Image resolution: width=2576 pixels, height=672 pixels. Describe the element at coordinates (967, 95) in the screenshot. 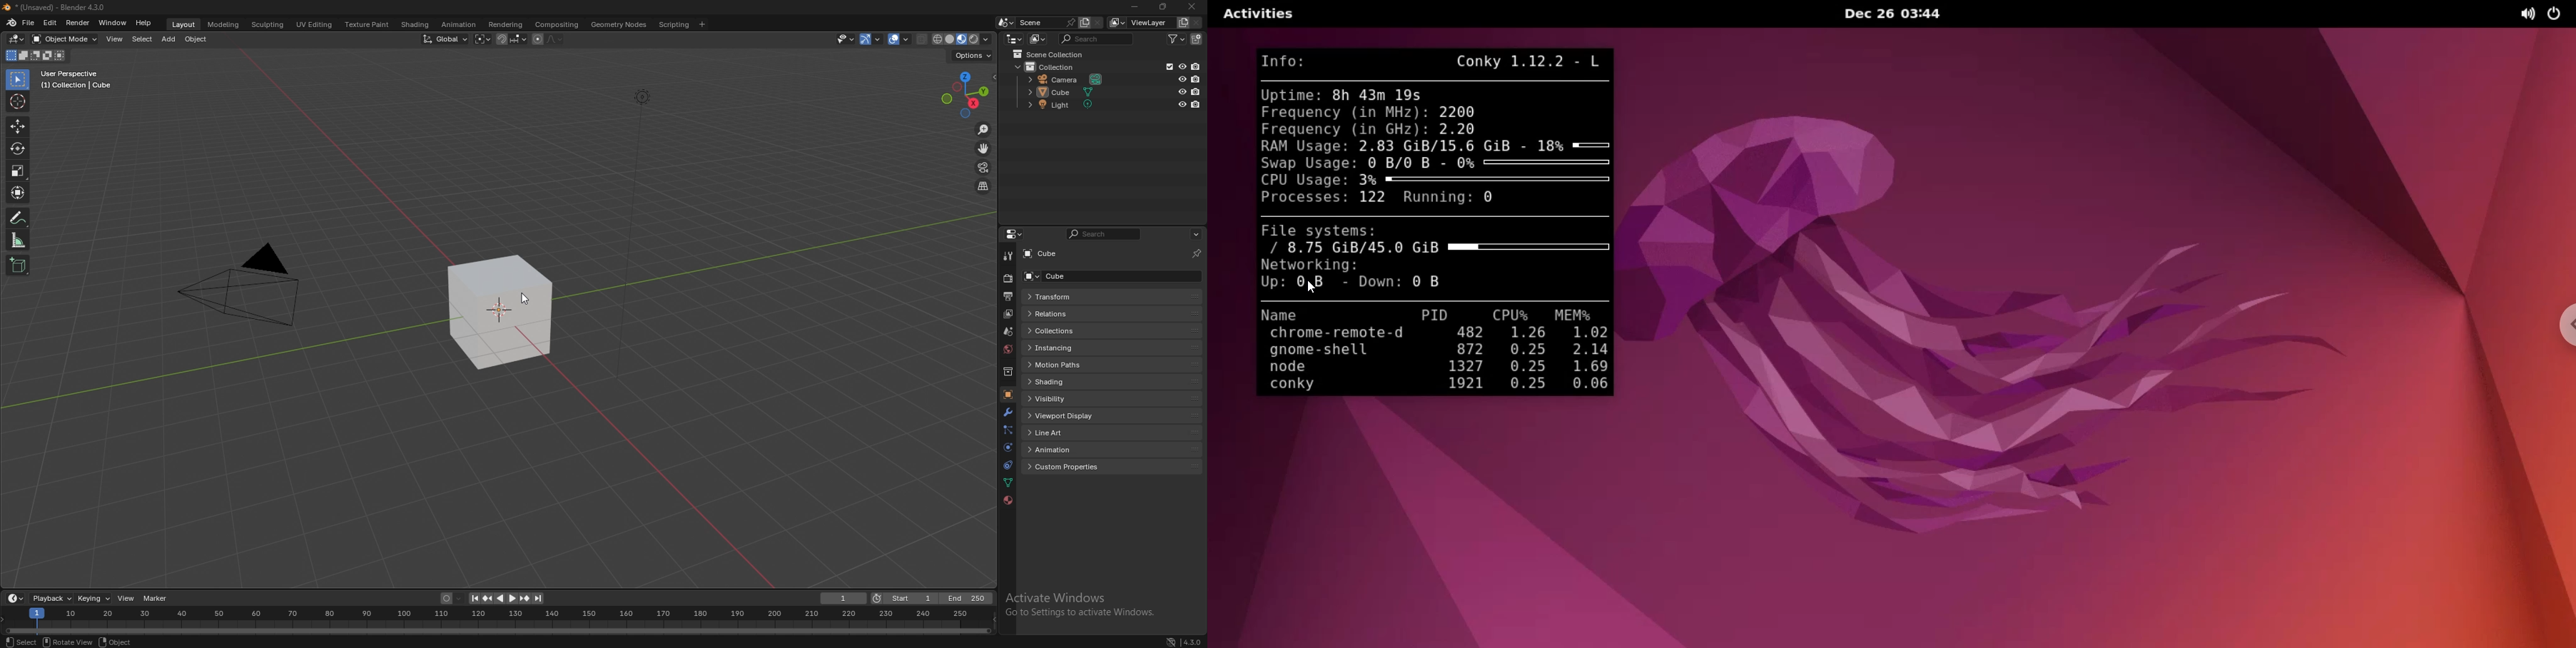

I see `use a preset viewport` at that location.